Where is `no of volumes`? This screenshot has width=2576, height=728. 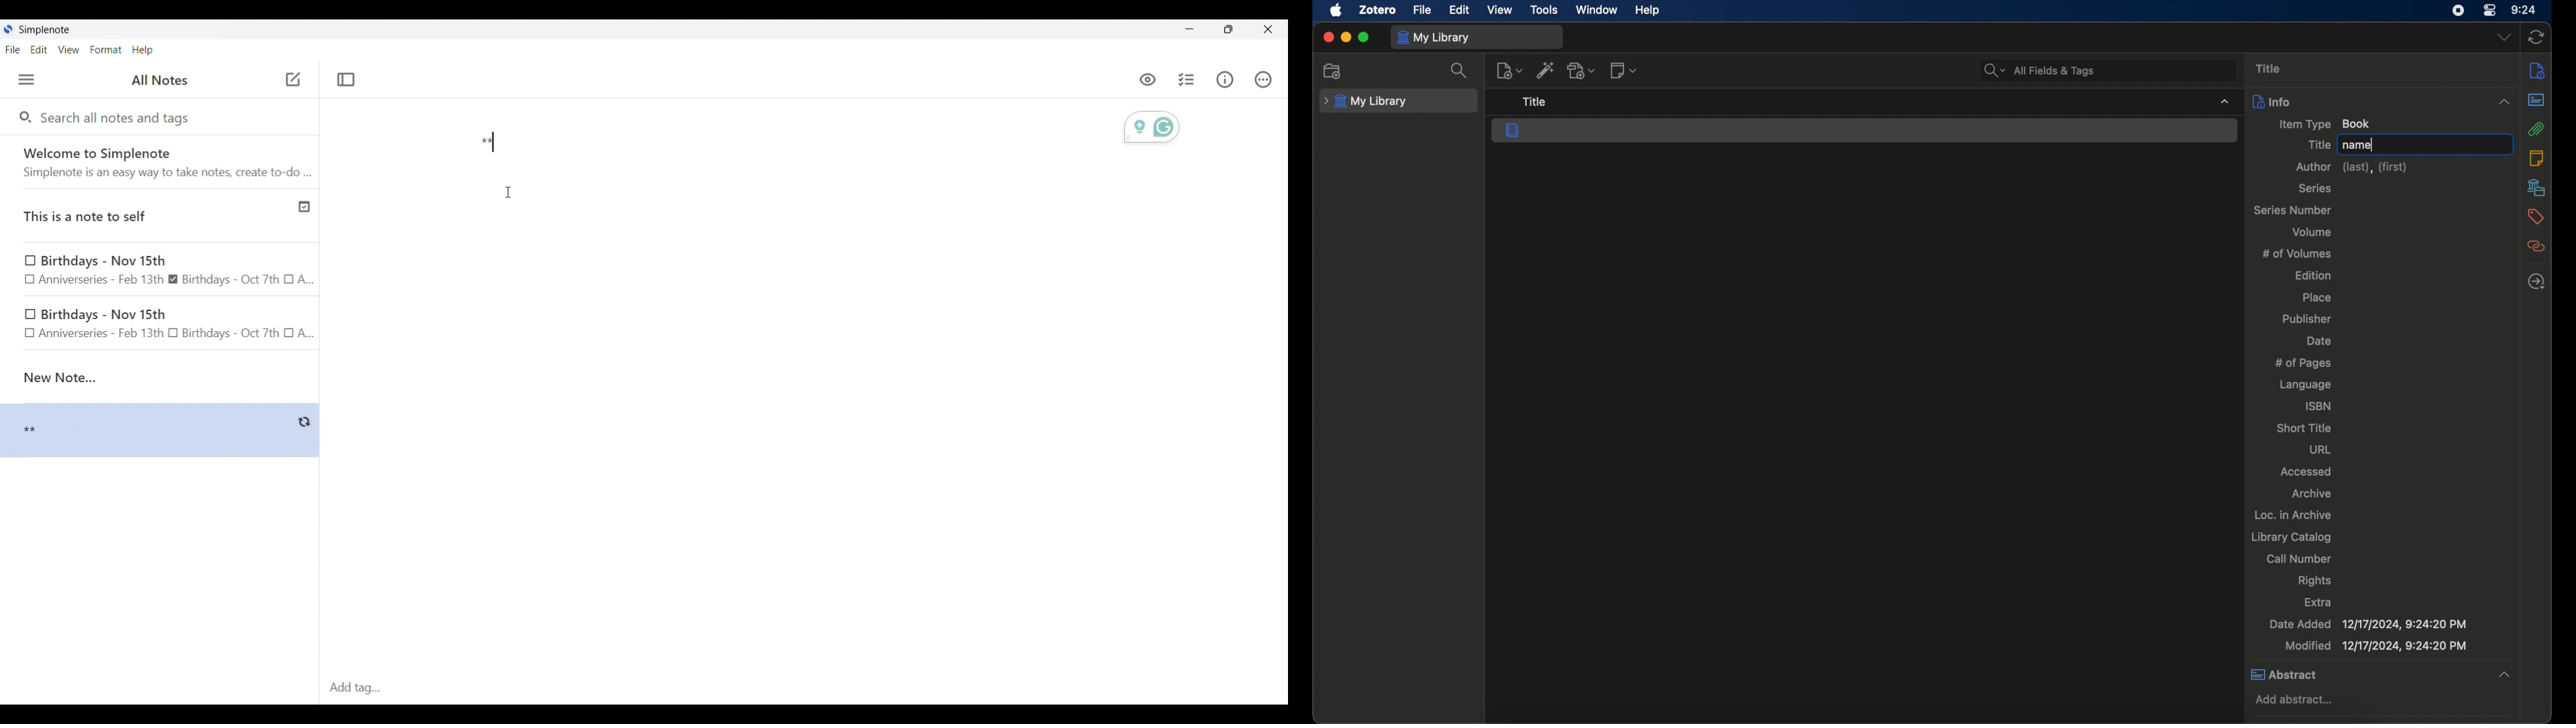 no of volumes is located at coordinates (2298, 253).